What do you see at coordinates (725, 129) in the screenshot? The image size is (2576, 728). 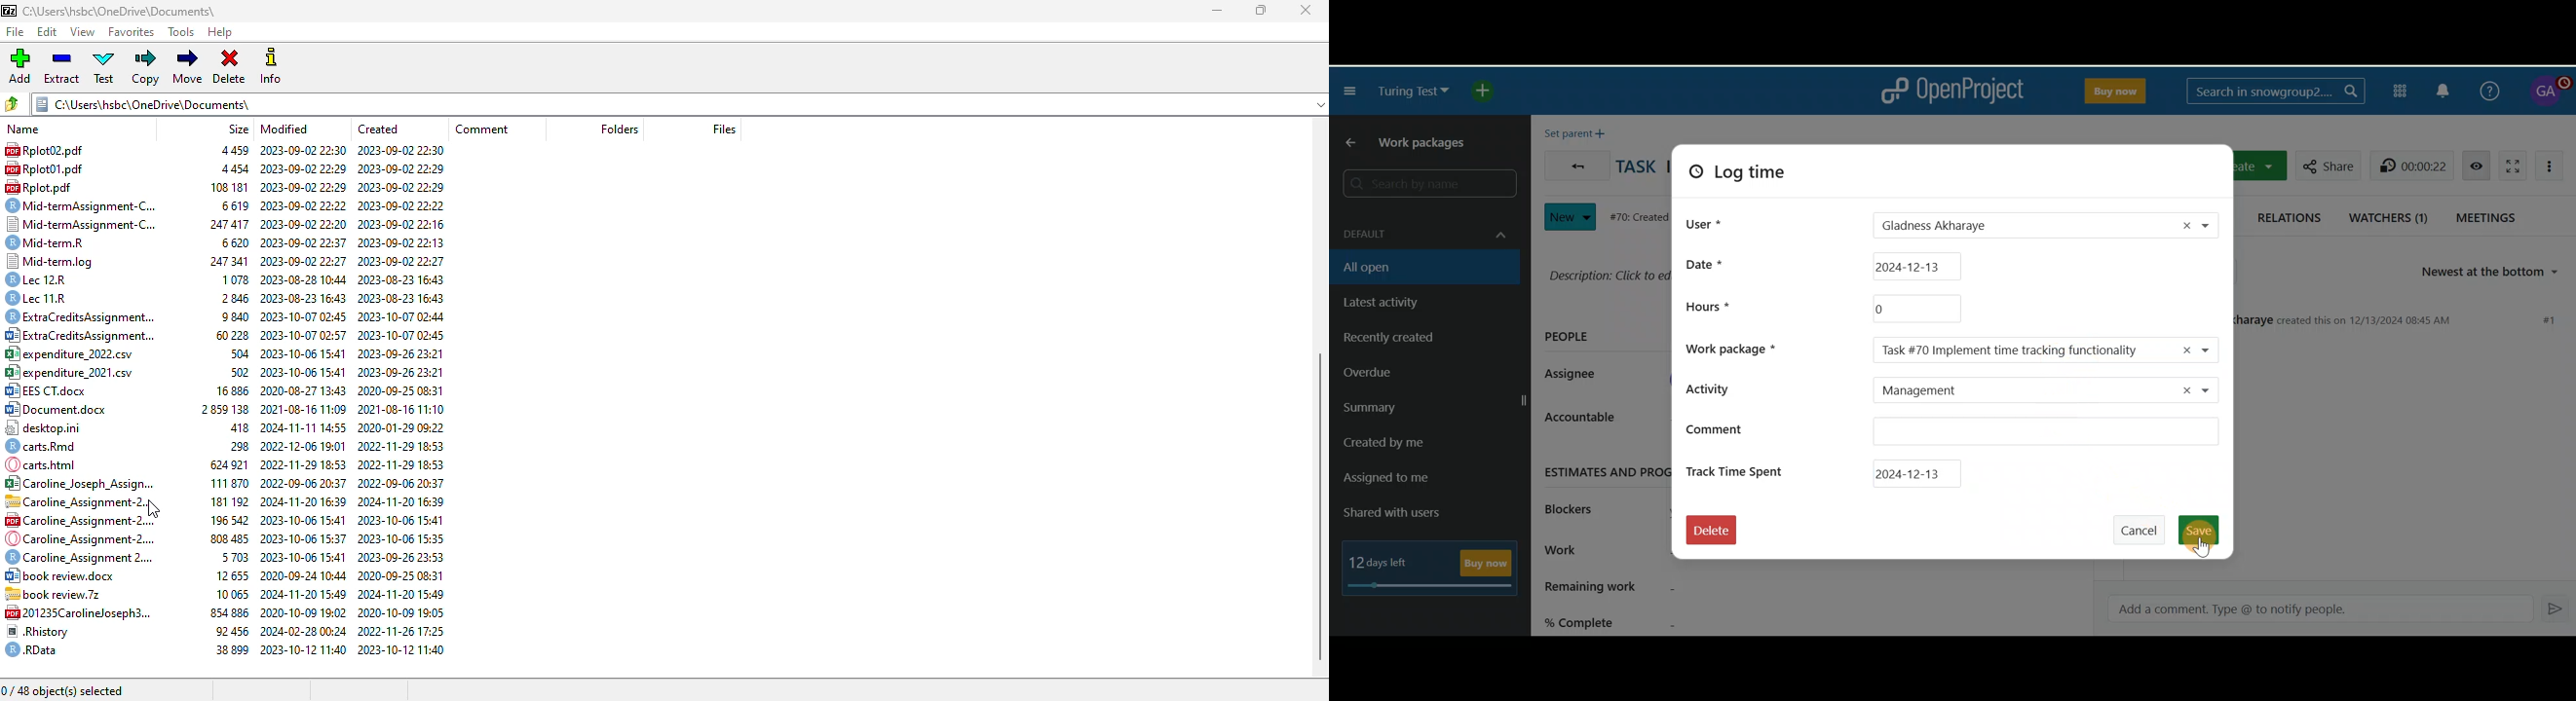 I see `files` at bounding box center [725, 129].